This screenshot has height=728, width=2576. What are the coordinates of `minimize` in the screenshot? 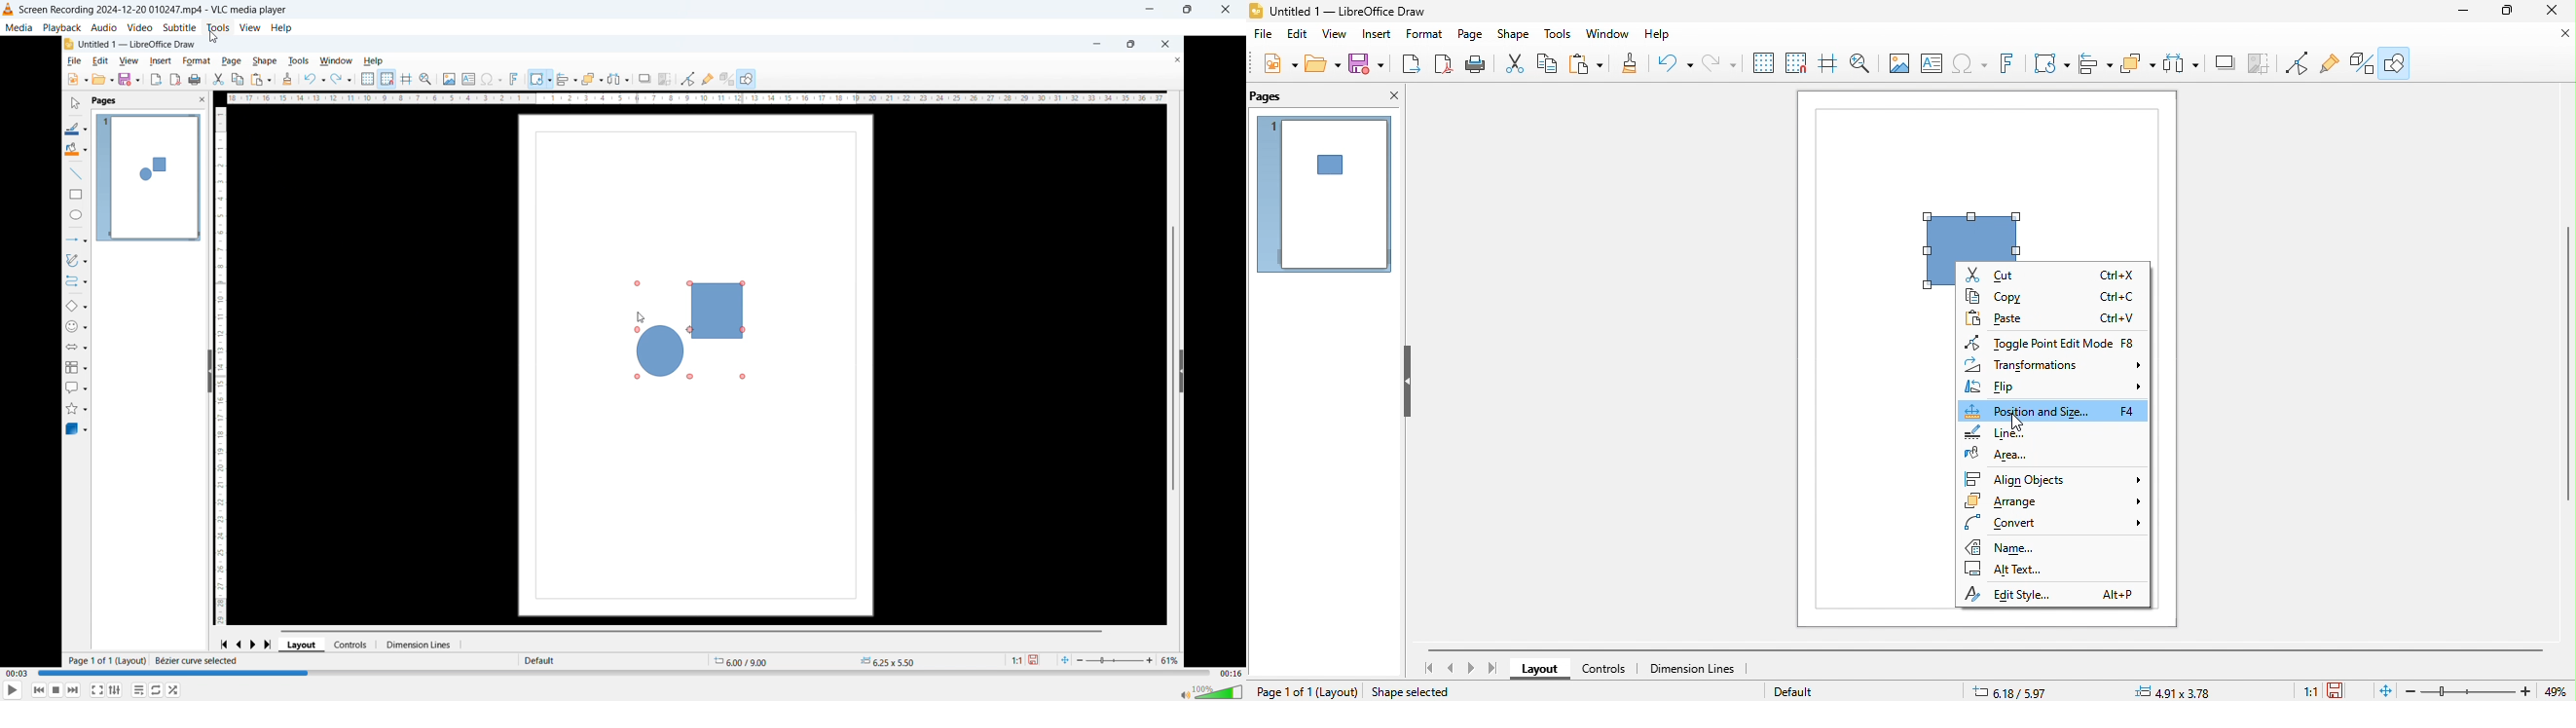 It's located at (2558, 33).